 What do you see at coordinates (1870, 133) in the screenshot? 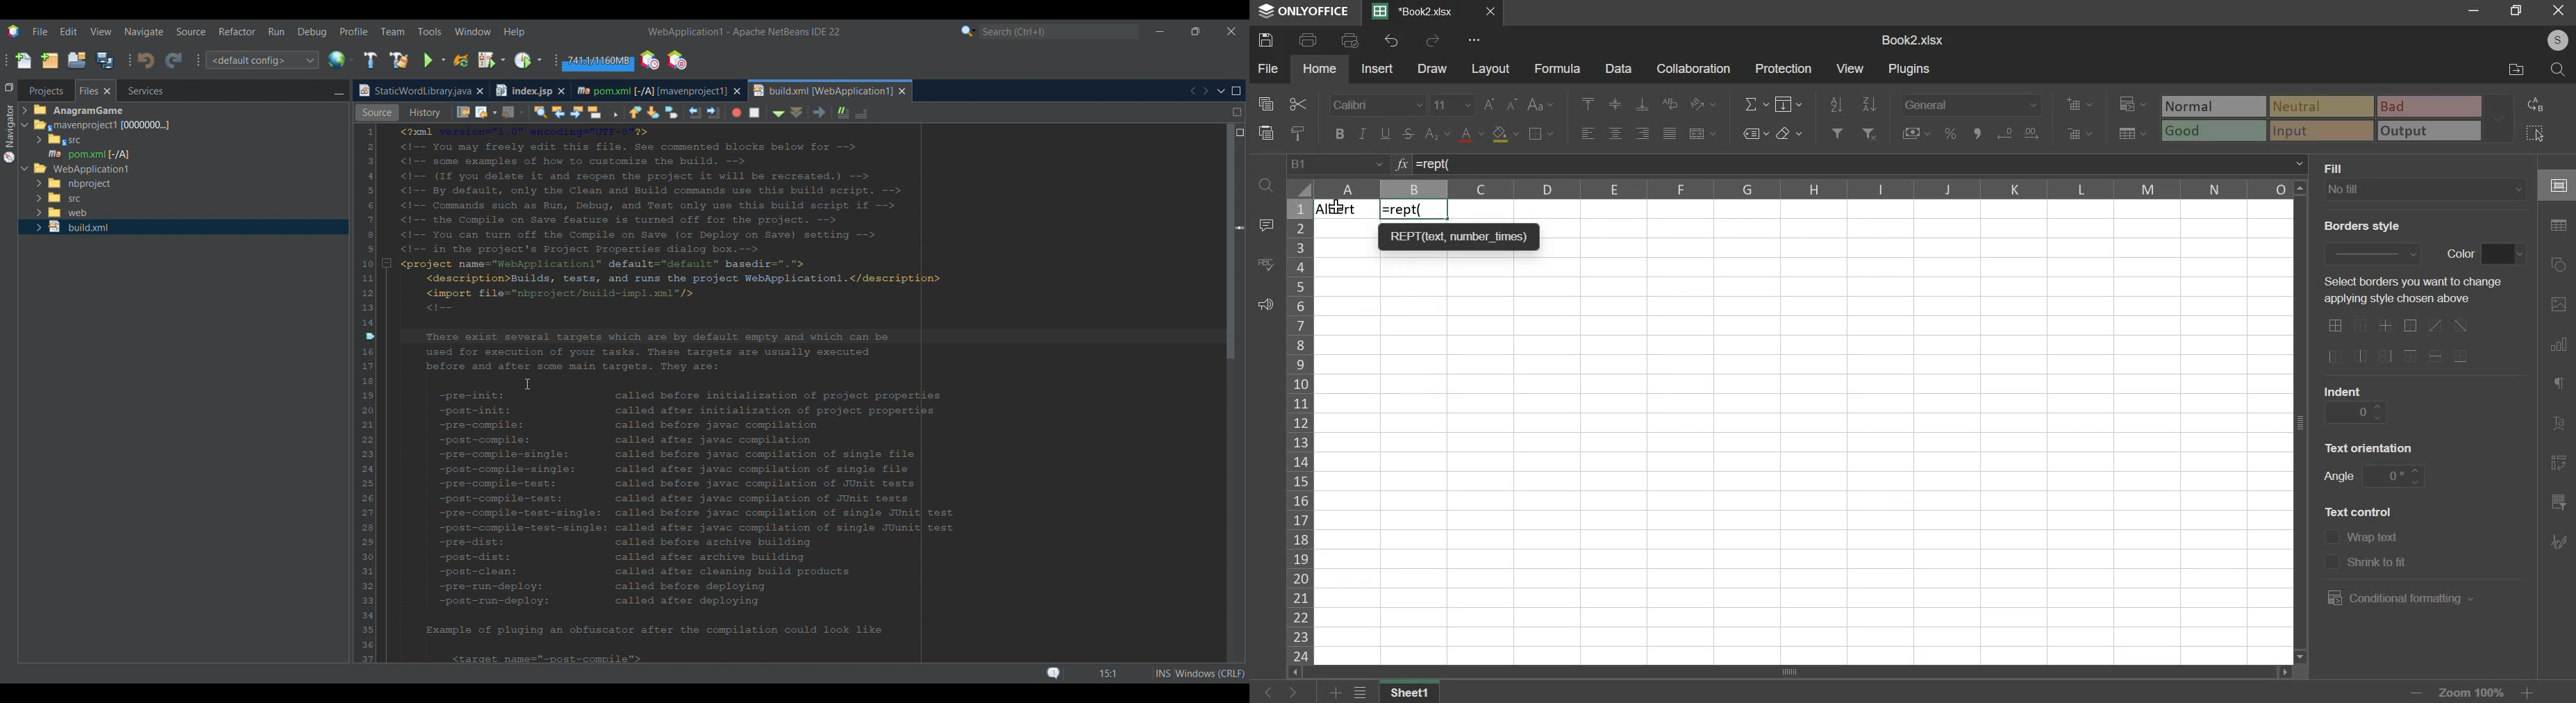
I see `remove filter` at bounding box center [1870, 133].